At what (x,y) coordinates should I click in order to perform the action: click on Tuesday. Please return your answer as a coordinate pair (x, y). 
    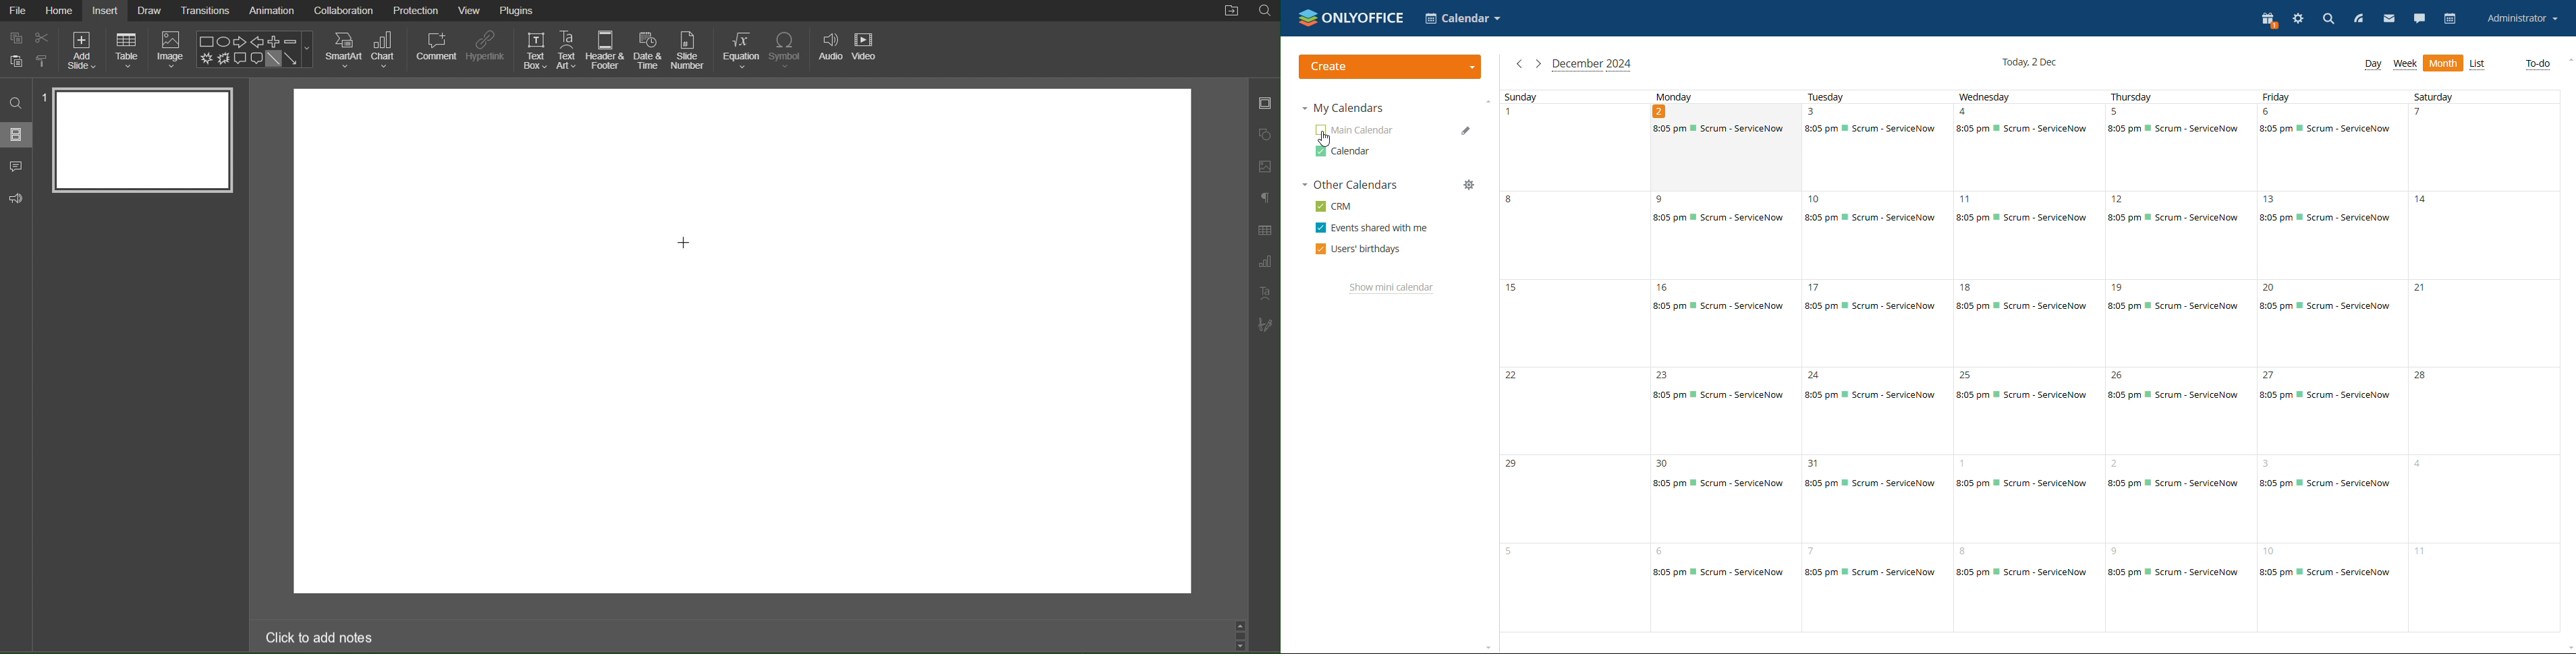
    Looking at the image, I should click on (1876, 361).